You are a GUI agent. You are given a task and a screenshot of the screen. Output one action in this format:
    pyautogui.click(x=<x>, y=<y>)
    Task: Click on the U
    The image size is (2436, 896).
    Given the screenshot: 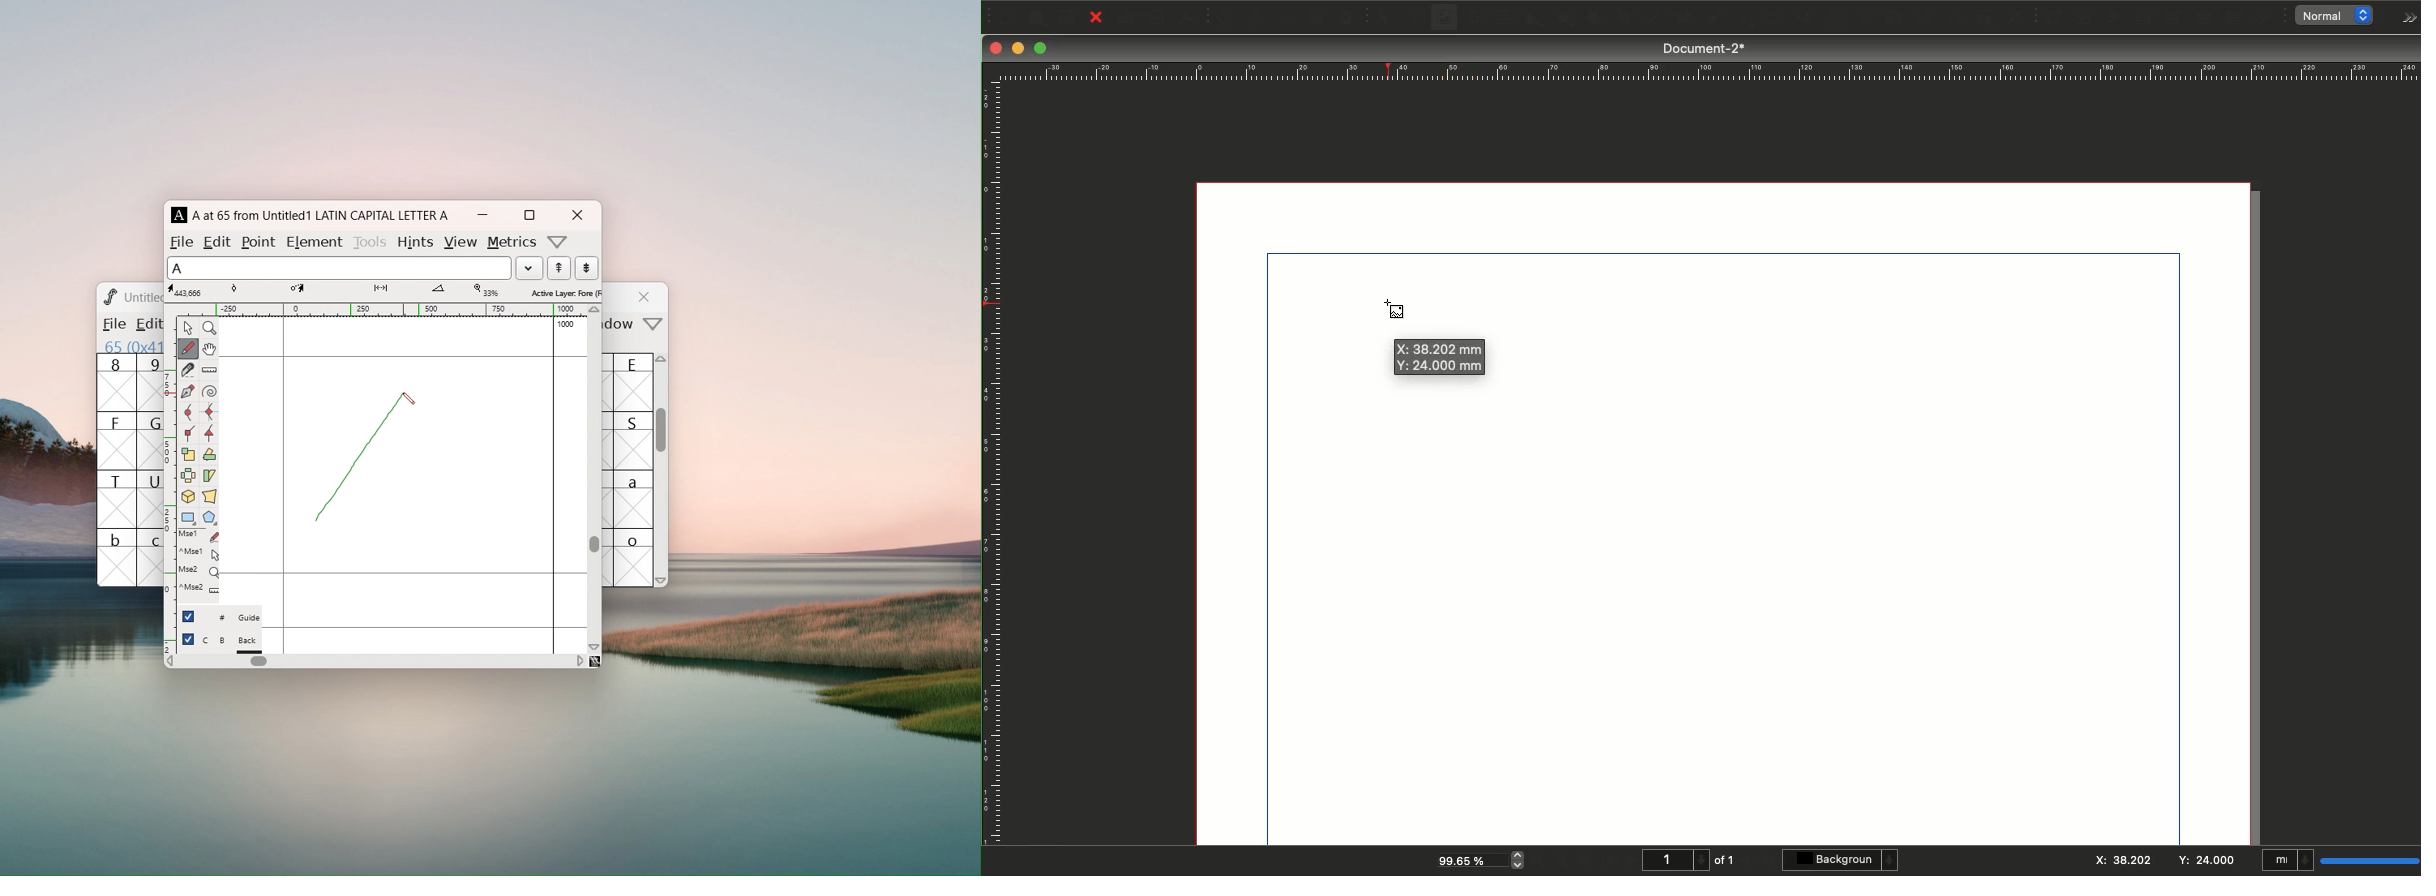 What is the action you would take?
    pyautogui.click(x=150, y=499)
    